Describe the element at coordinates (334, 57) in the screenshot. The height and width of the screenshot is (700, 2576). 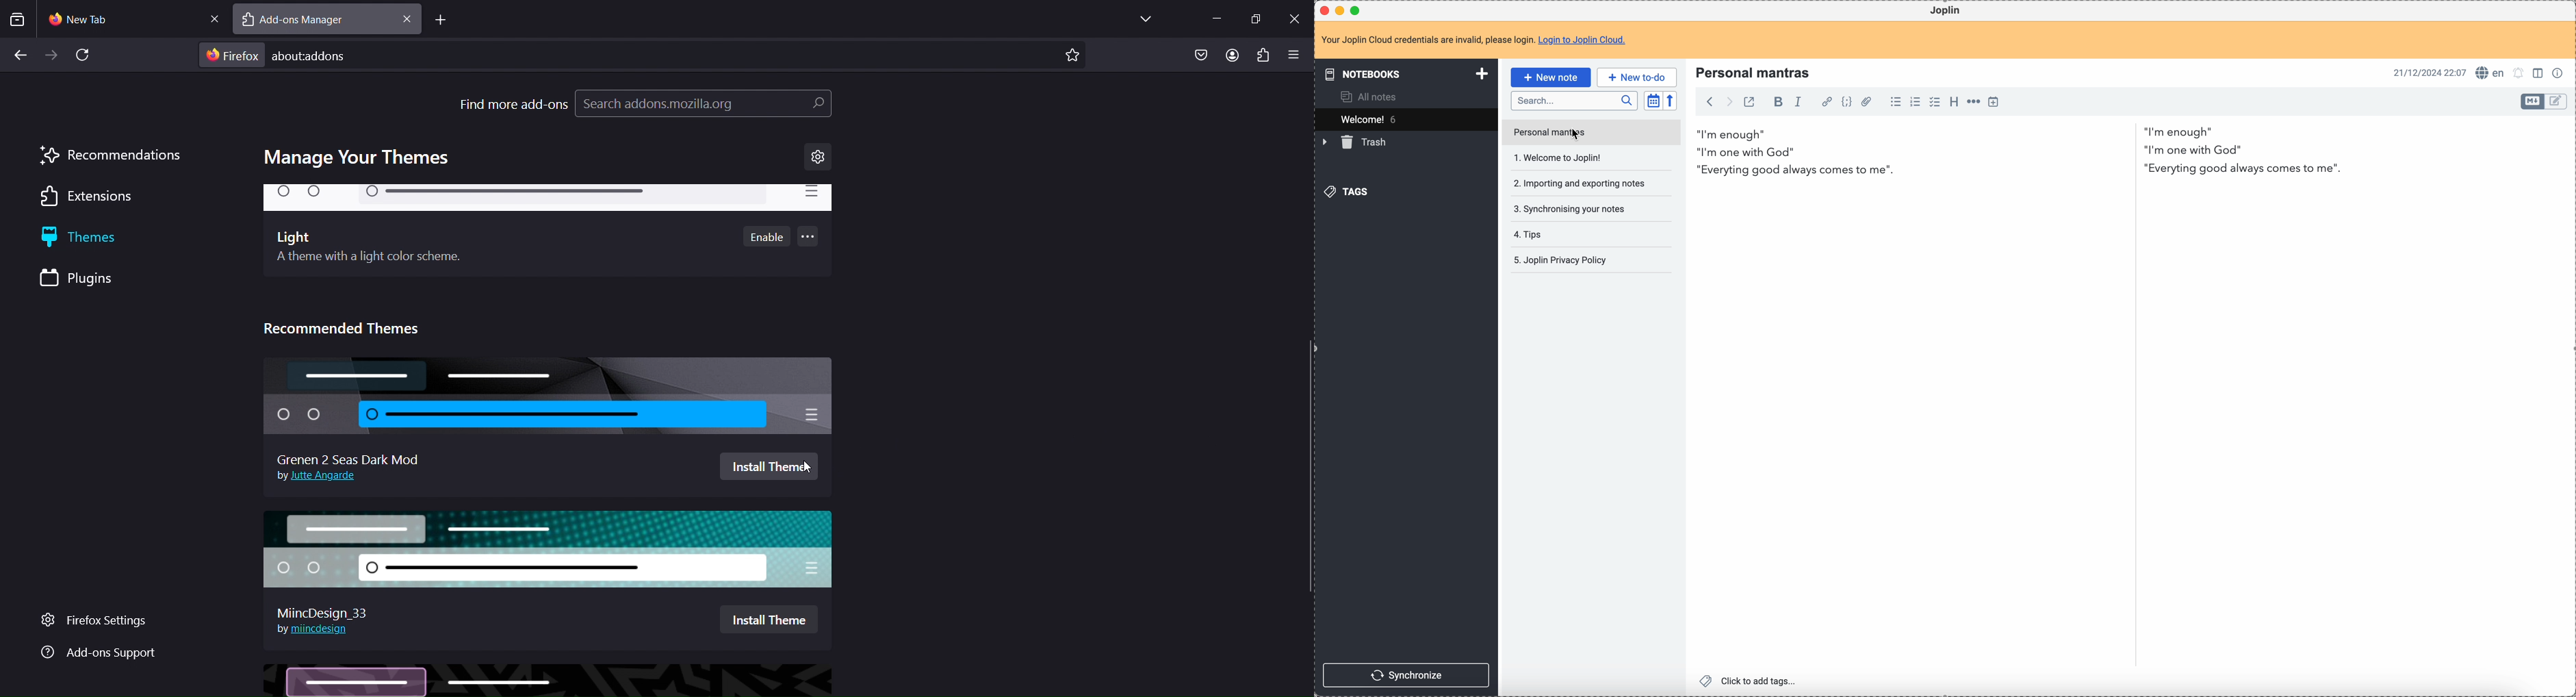
I see `about:addons` at that location.